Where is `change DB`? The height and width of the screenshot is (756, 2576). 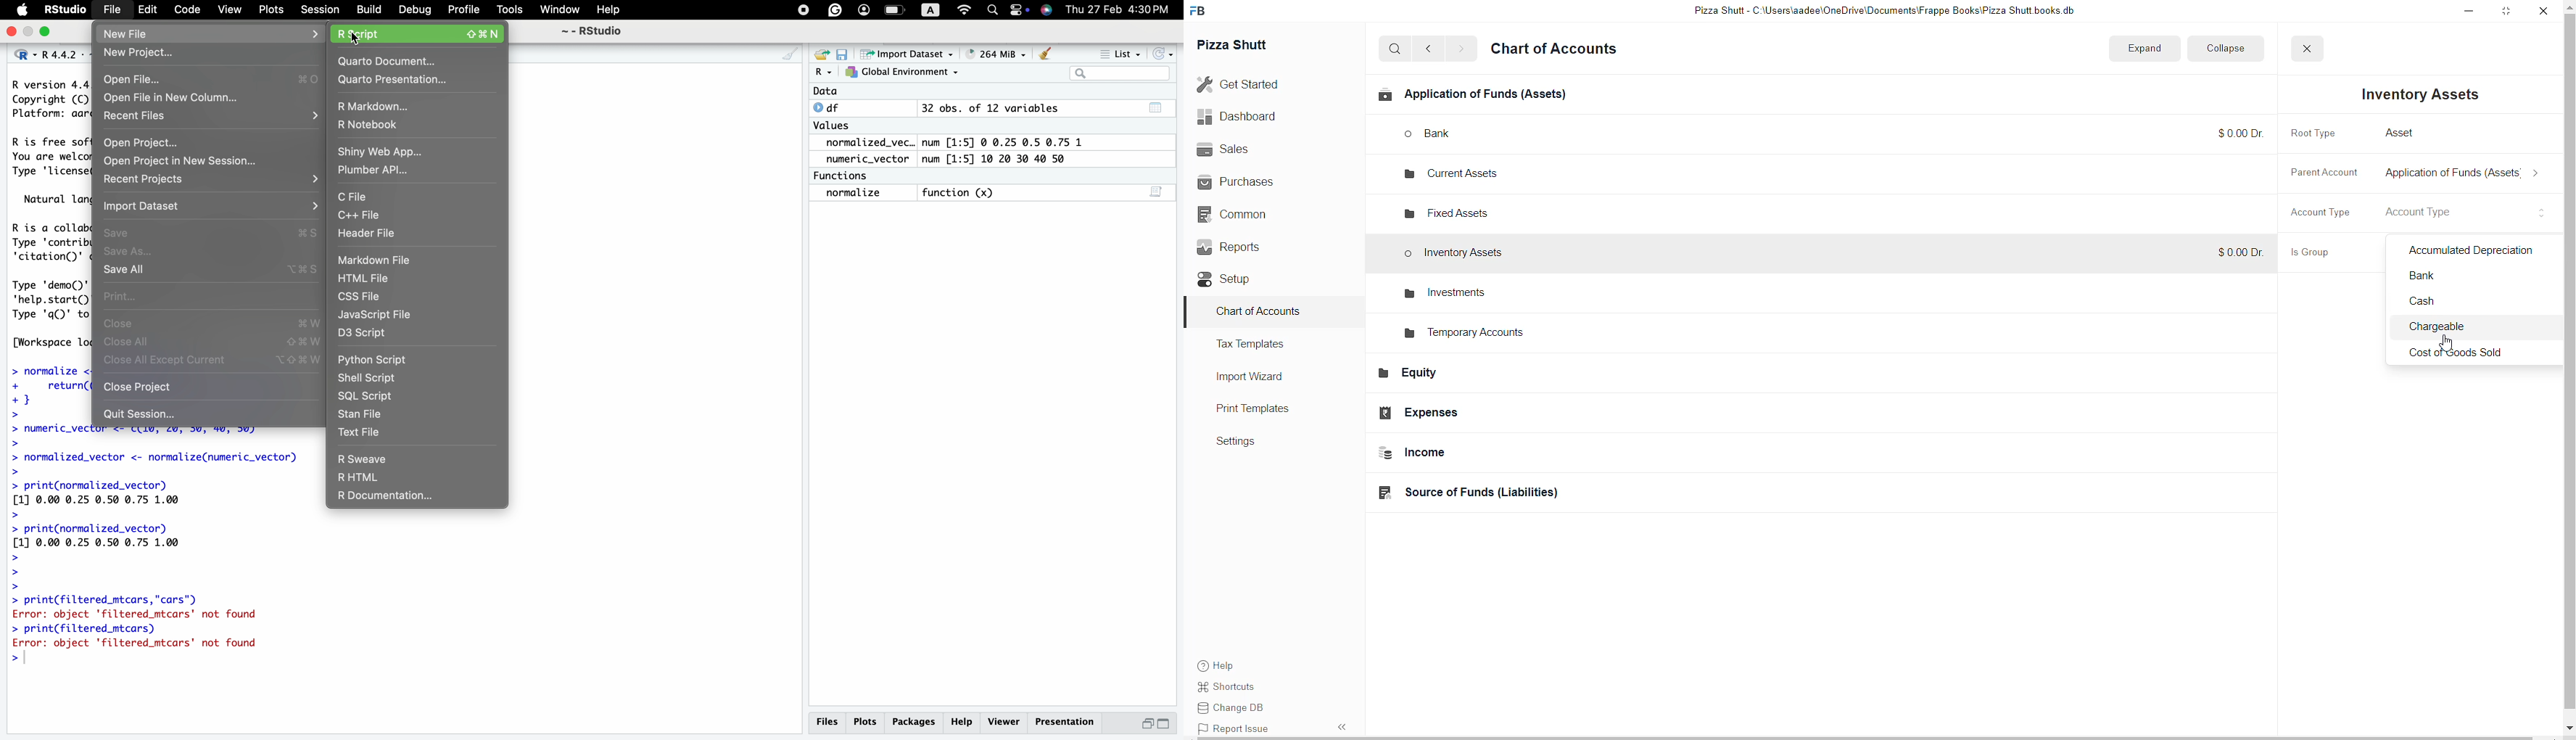 change DB is located at coordinates (1231, 710).